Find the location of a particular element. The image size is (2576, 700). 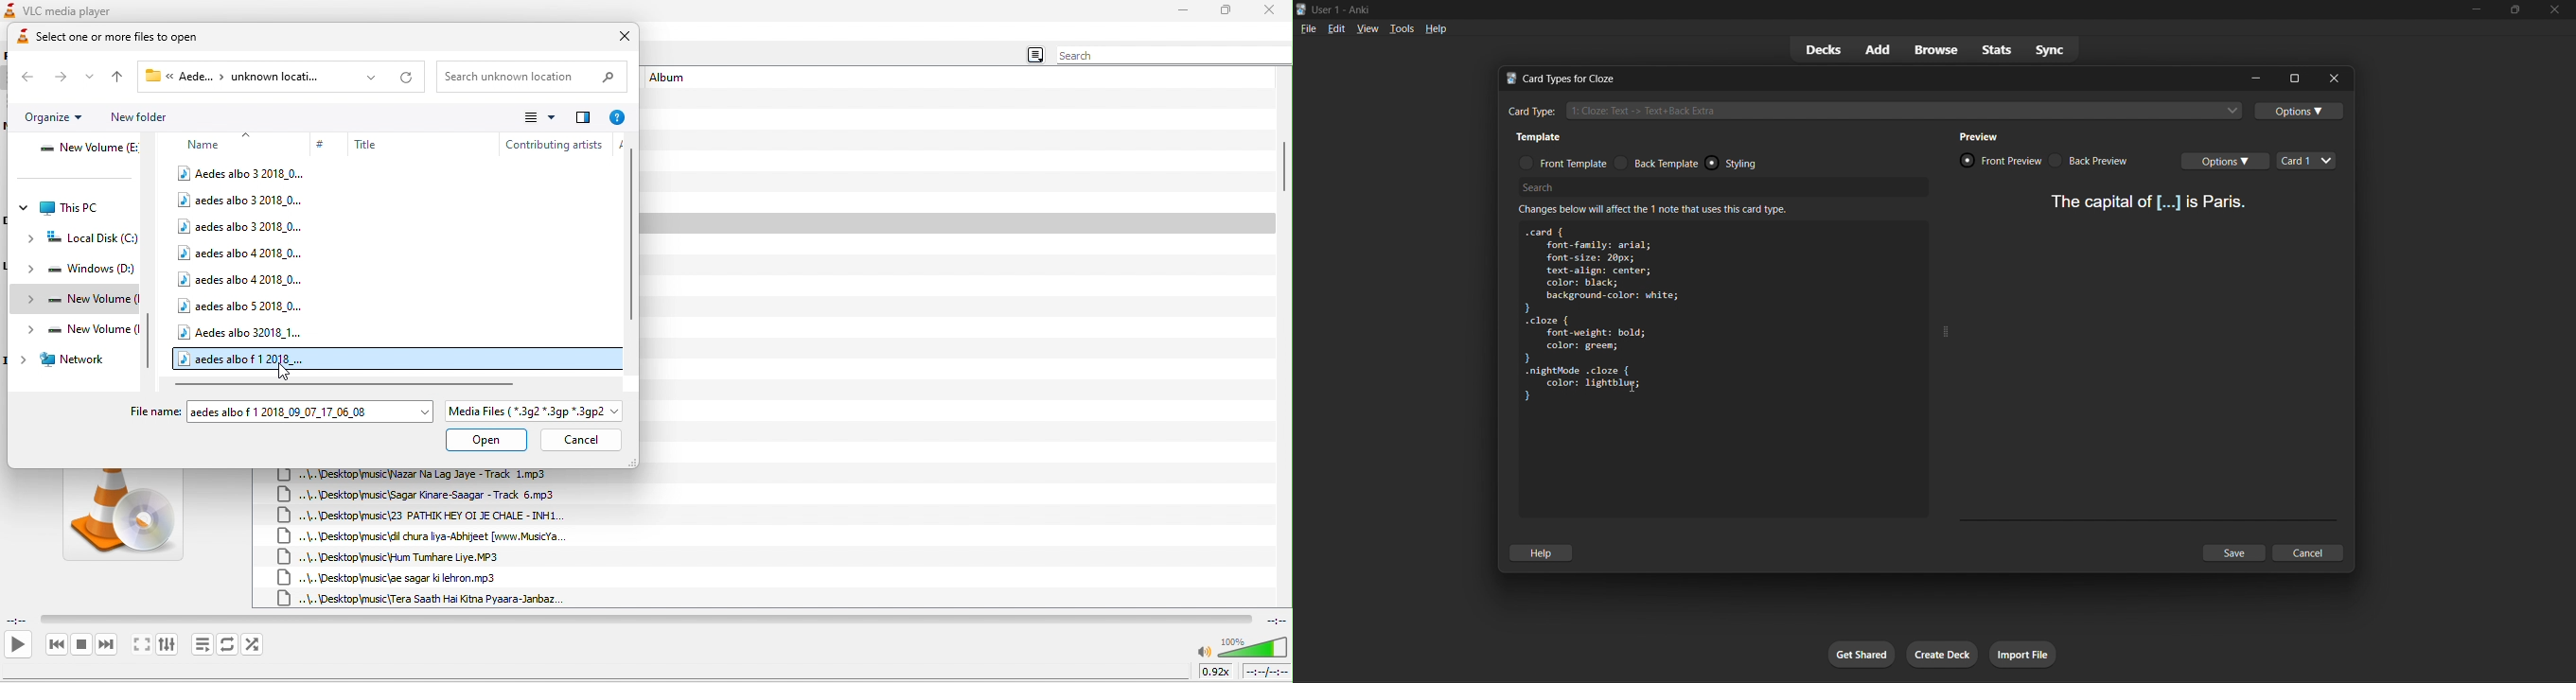

title bar is located at coordinates (1878, 9).